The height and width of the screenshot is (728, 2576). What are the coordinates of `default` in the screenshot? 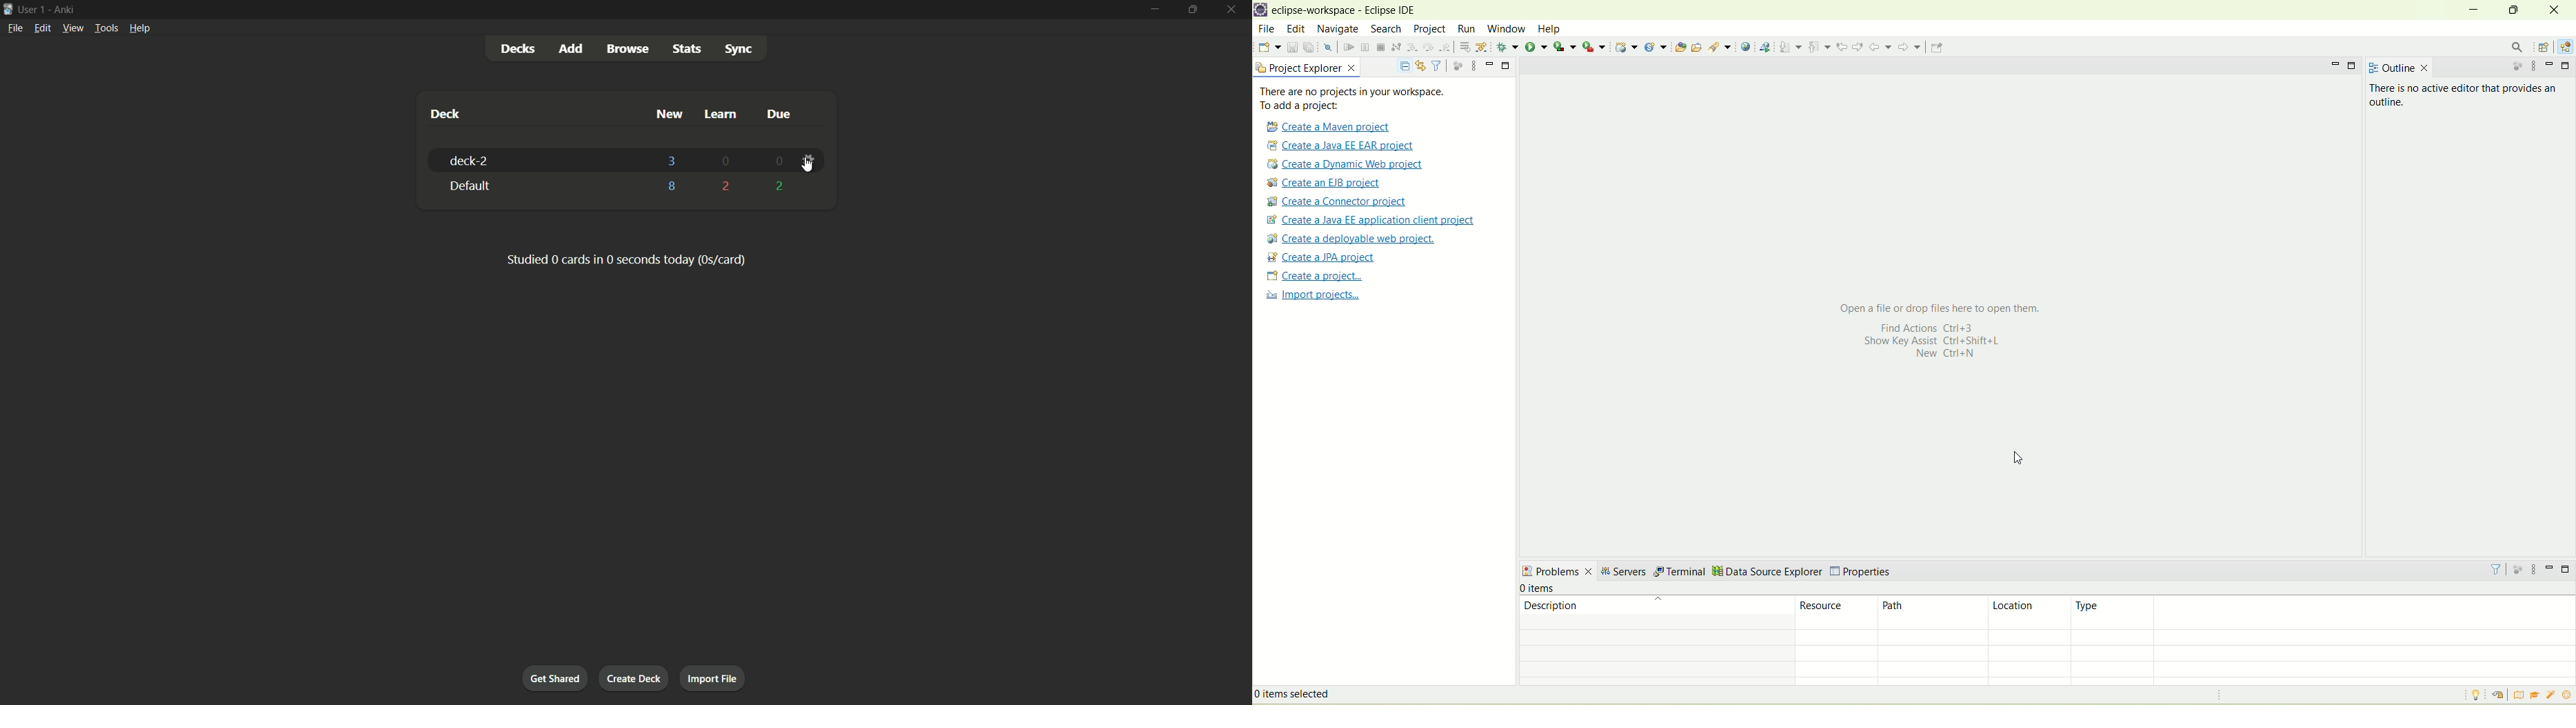 It's located at (468, 186).